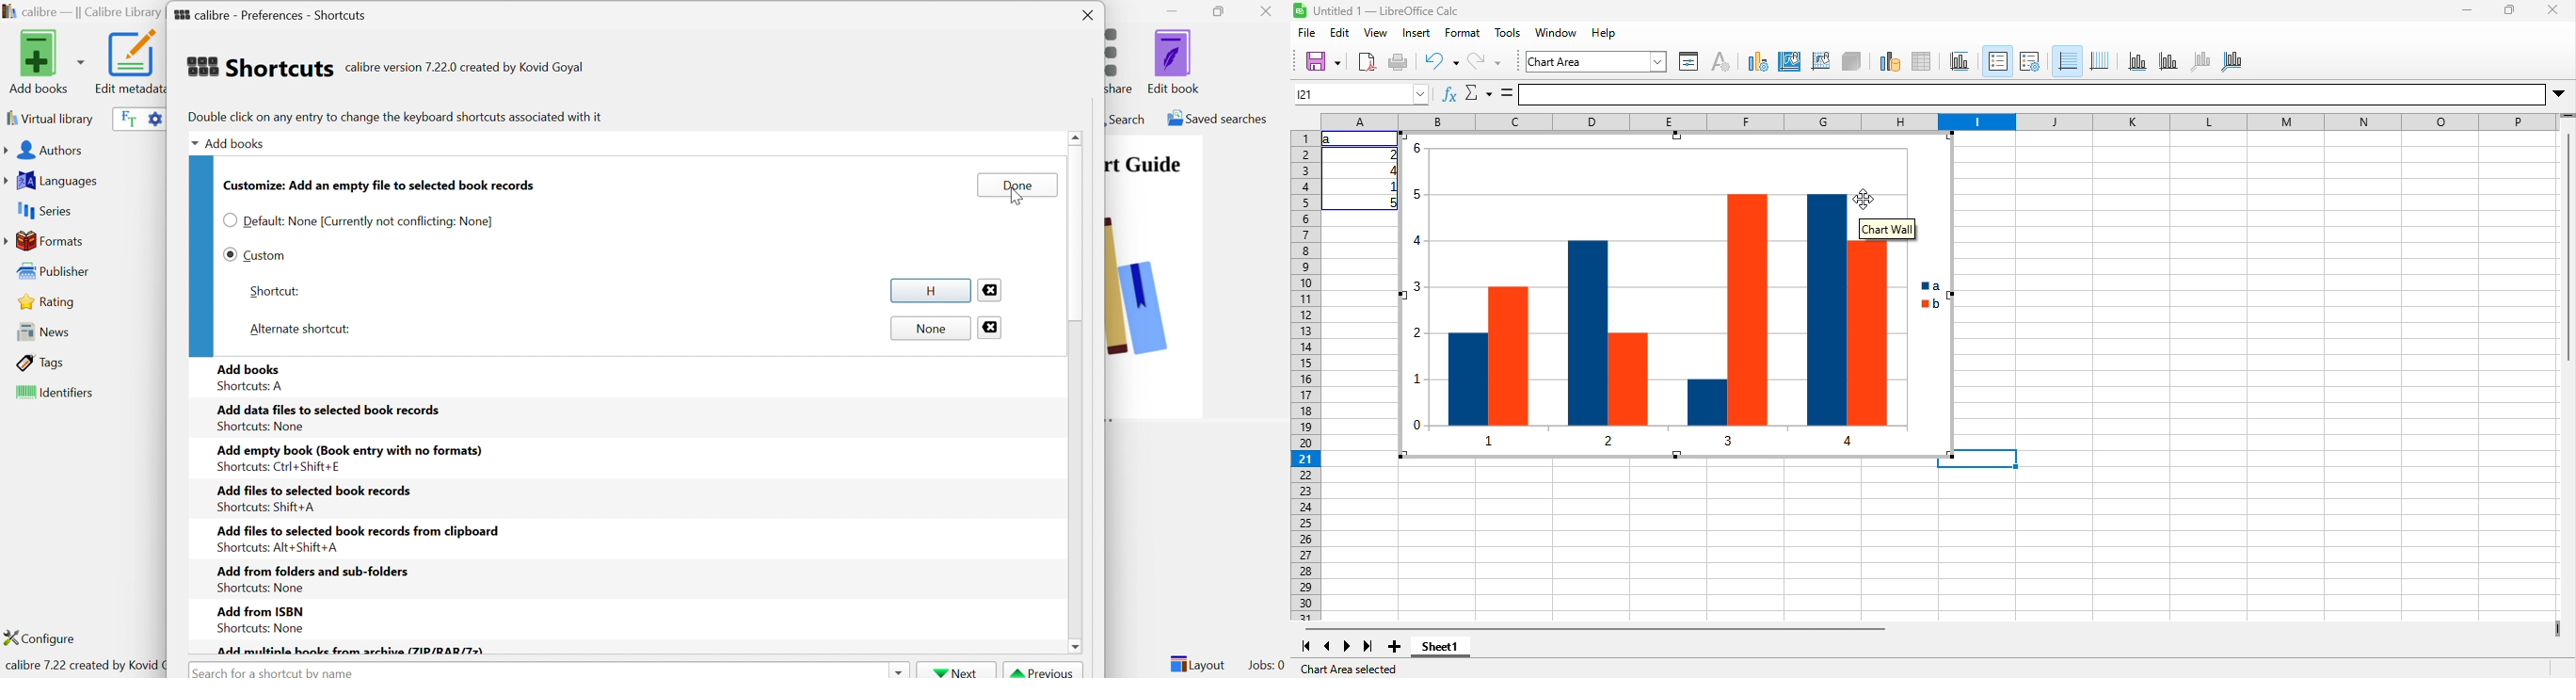 The height and width of the screenshot is (700, 2576). What do you see at coordinates (1078, 137) in the screenshot?
I see `Scroll Up` at bounding box center [1078, 137].